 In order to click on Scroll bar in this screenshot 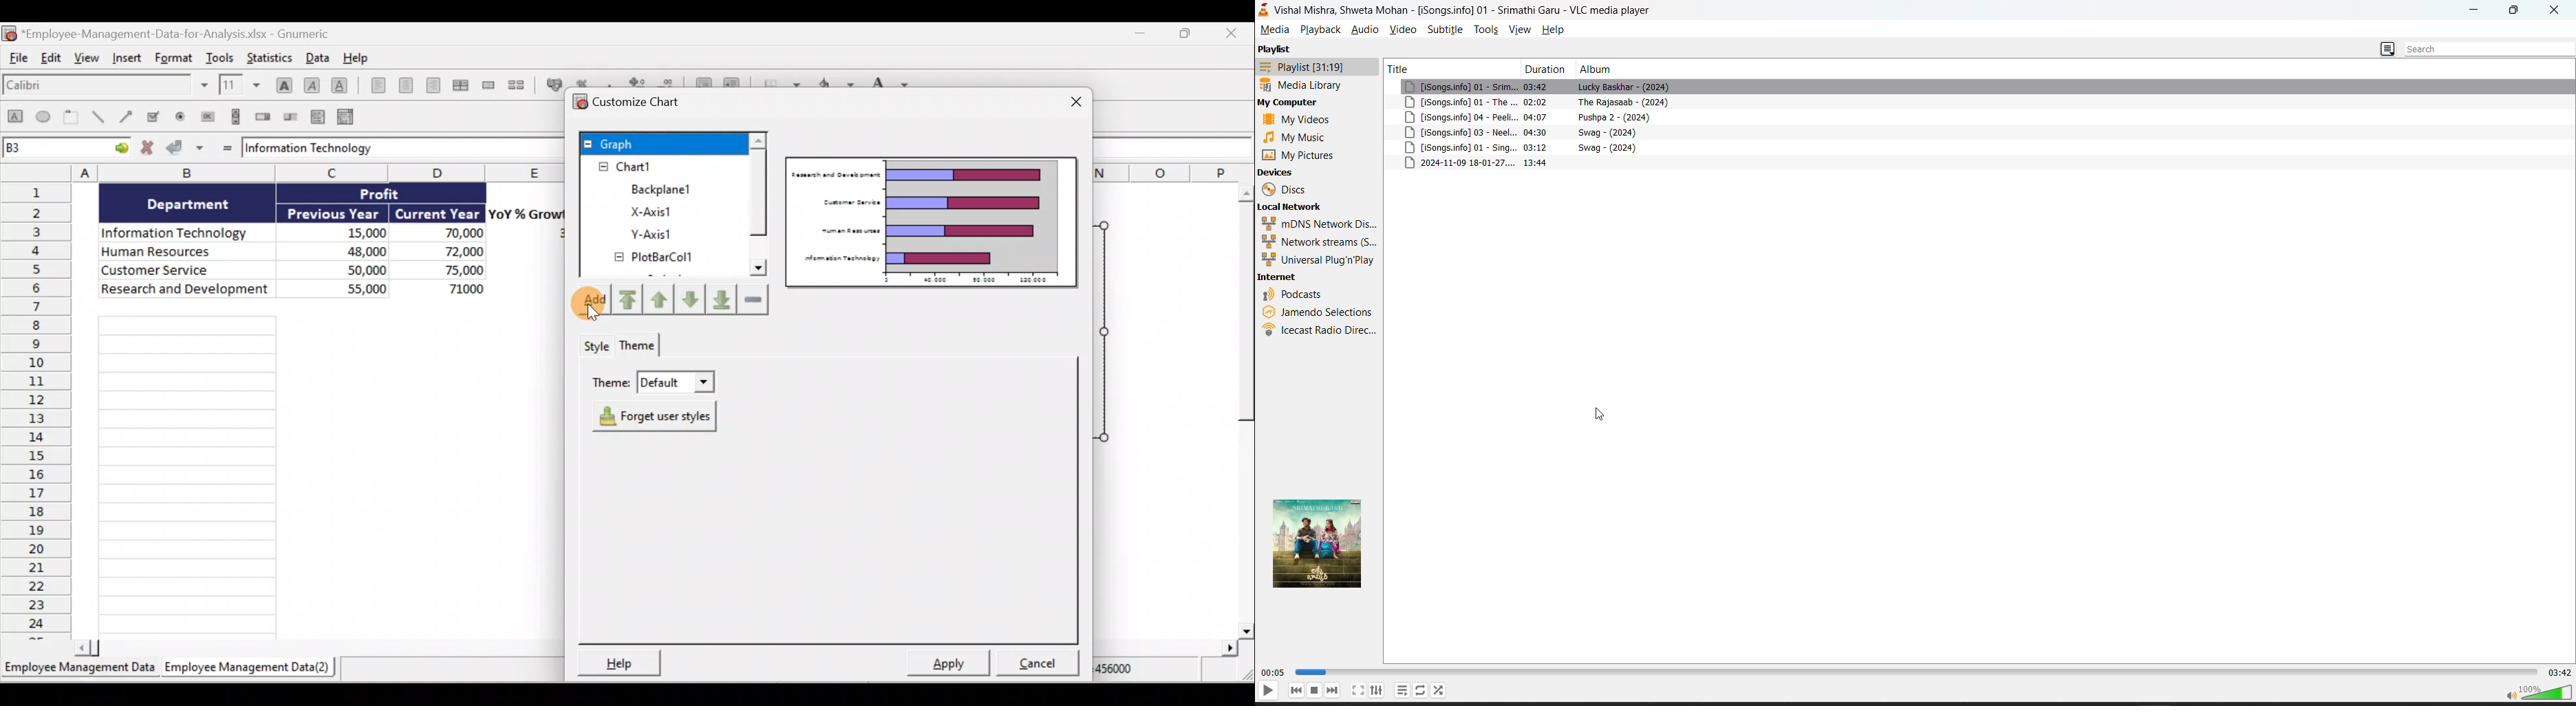, I will do `click(313, 648)`.